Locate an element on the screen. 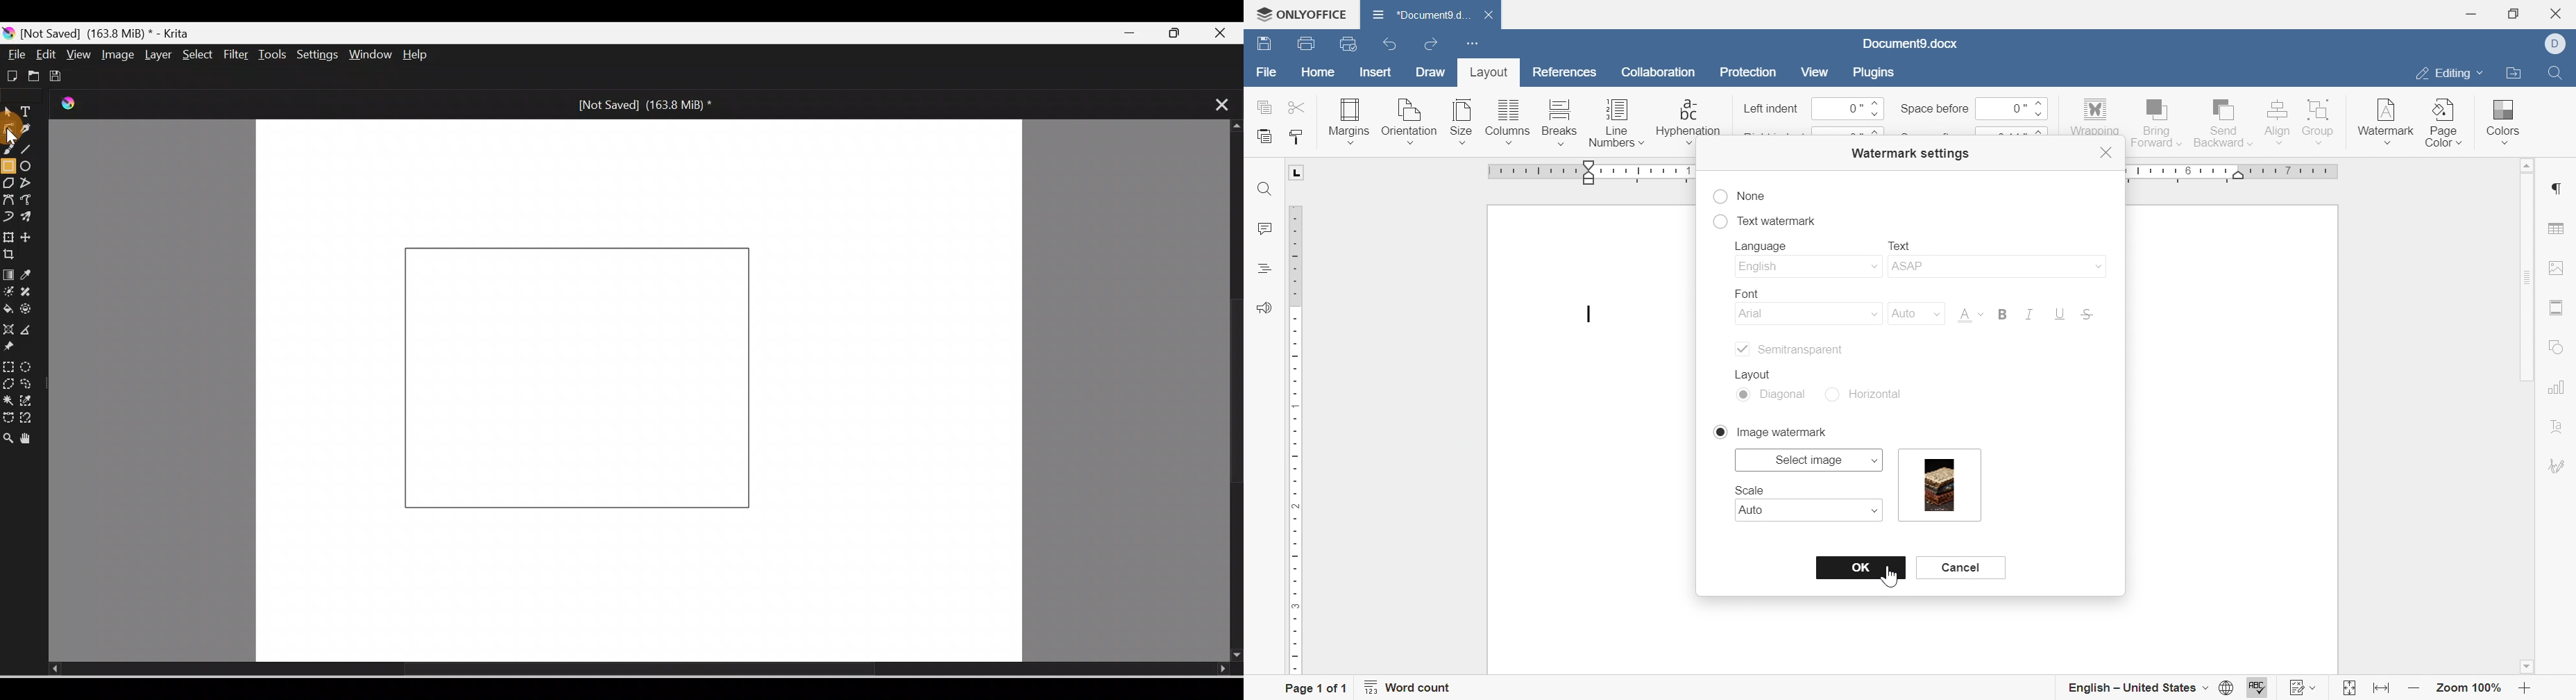 Image resolution: width=2576 pixels, height=700 pixels. columns is located at coordinates (1508, 122).